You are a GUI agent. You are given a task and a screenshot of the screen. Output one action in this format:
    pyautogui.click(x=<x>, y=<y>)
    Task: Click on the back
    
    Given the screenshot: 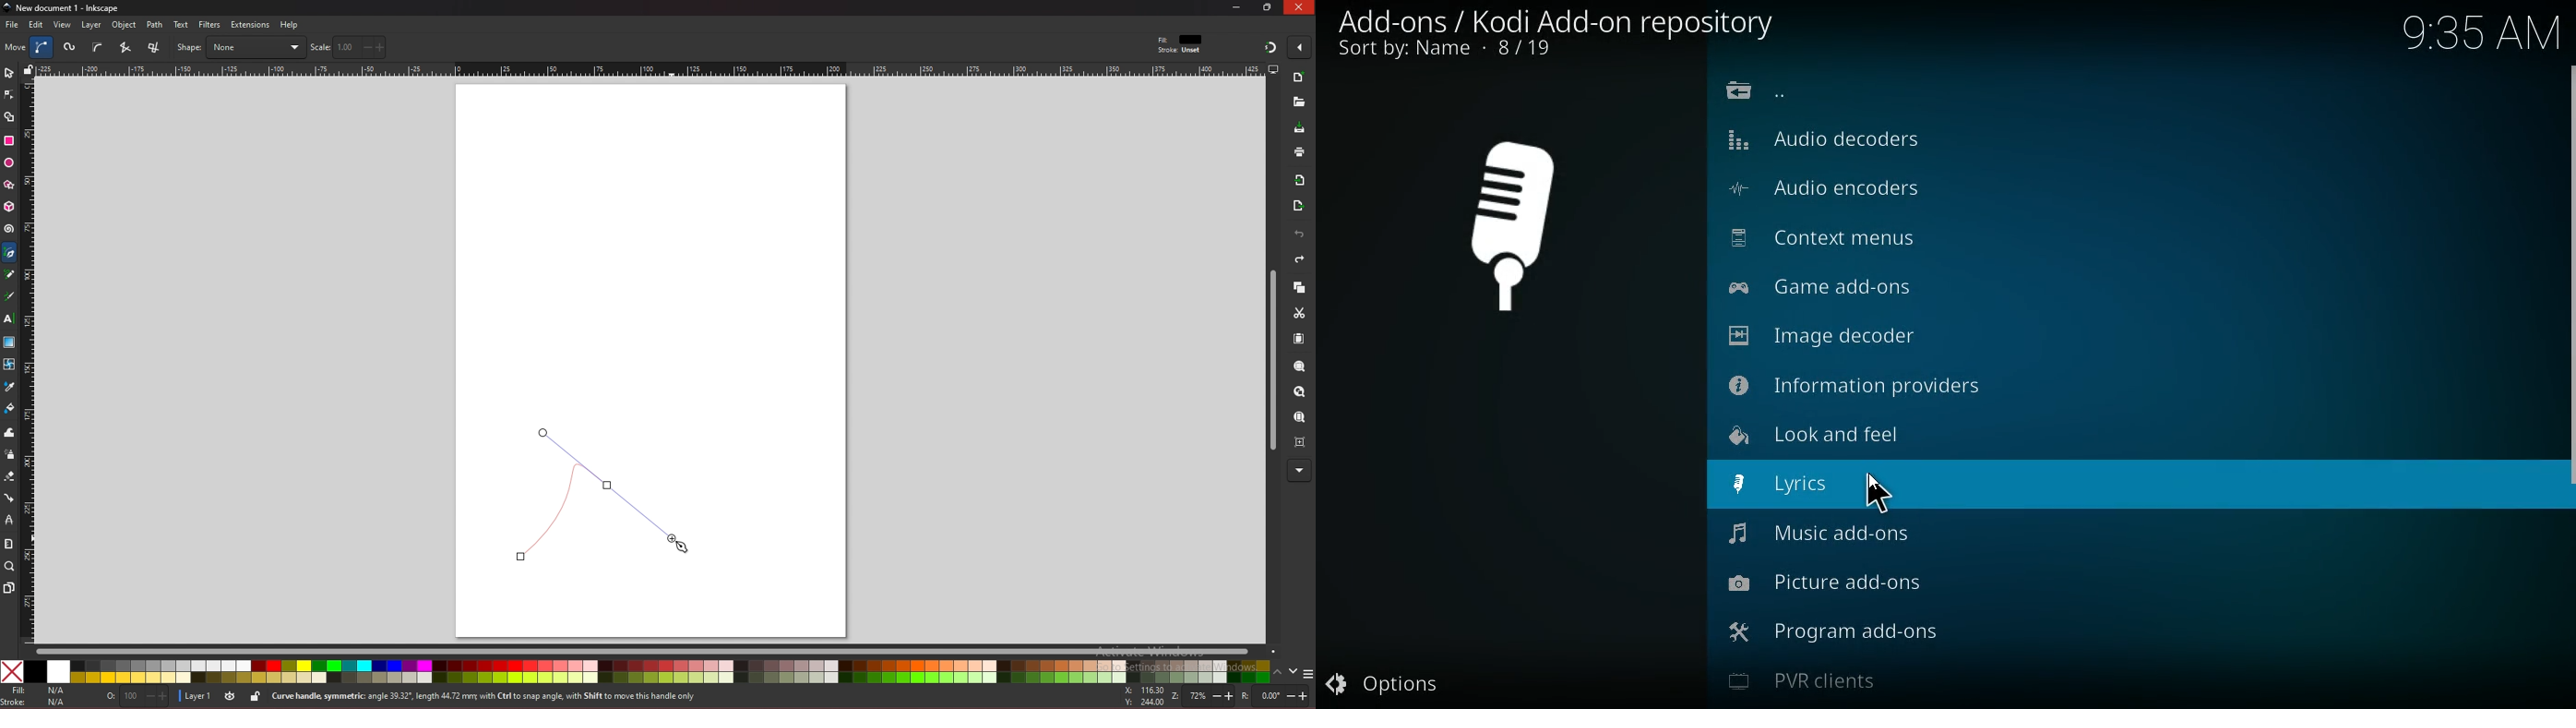 What is the action you would take?
    pyautogui.click(x=1764, y=92)
    